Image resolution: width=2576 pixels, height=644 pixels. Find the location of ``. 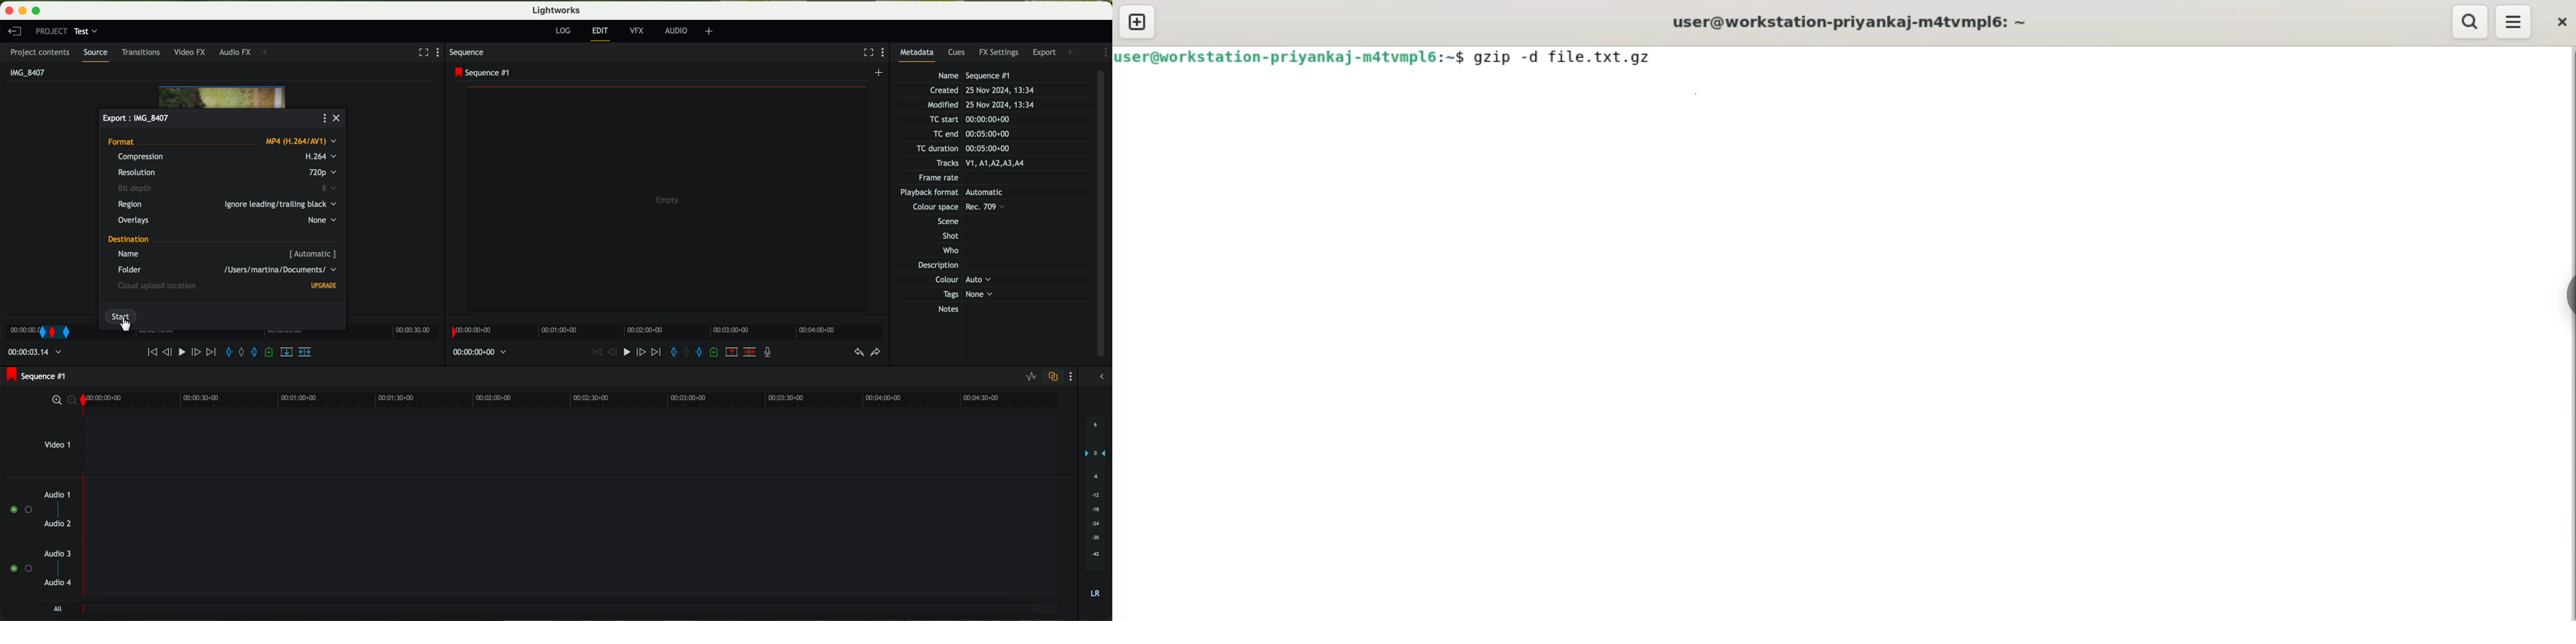

 is located at coordinates (960, 193).